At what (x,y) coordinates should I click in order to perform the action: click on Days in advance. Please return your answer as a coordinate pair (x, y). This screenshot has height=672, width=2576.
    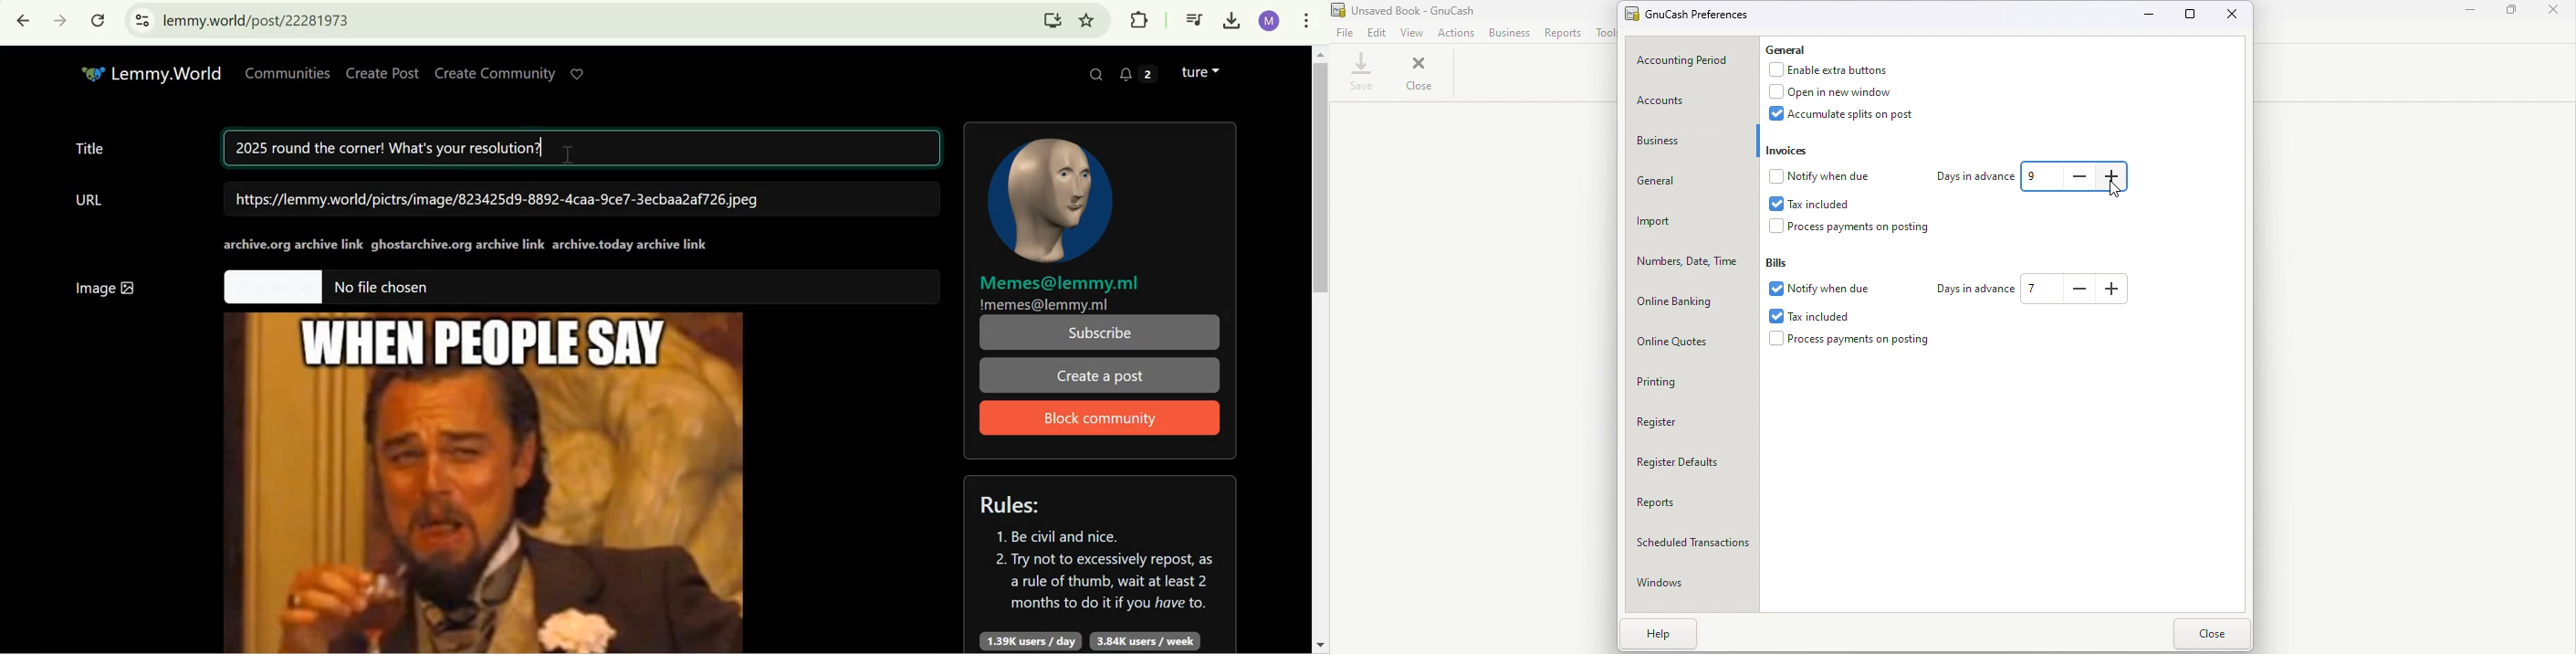
    Looking at the image, I should click on (1973, 288).